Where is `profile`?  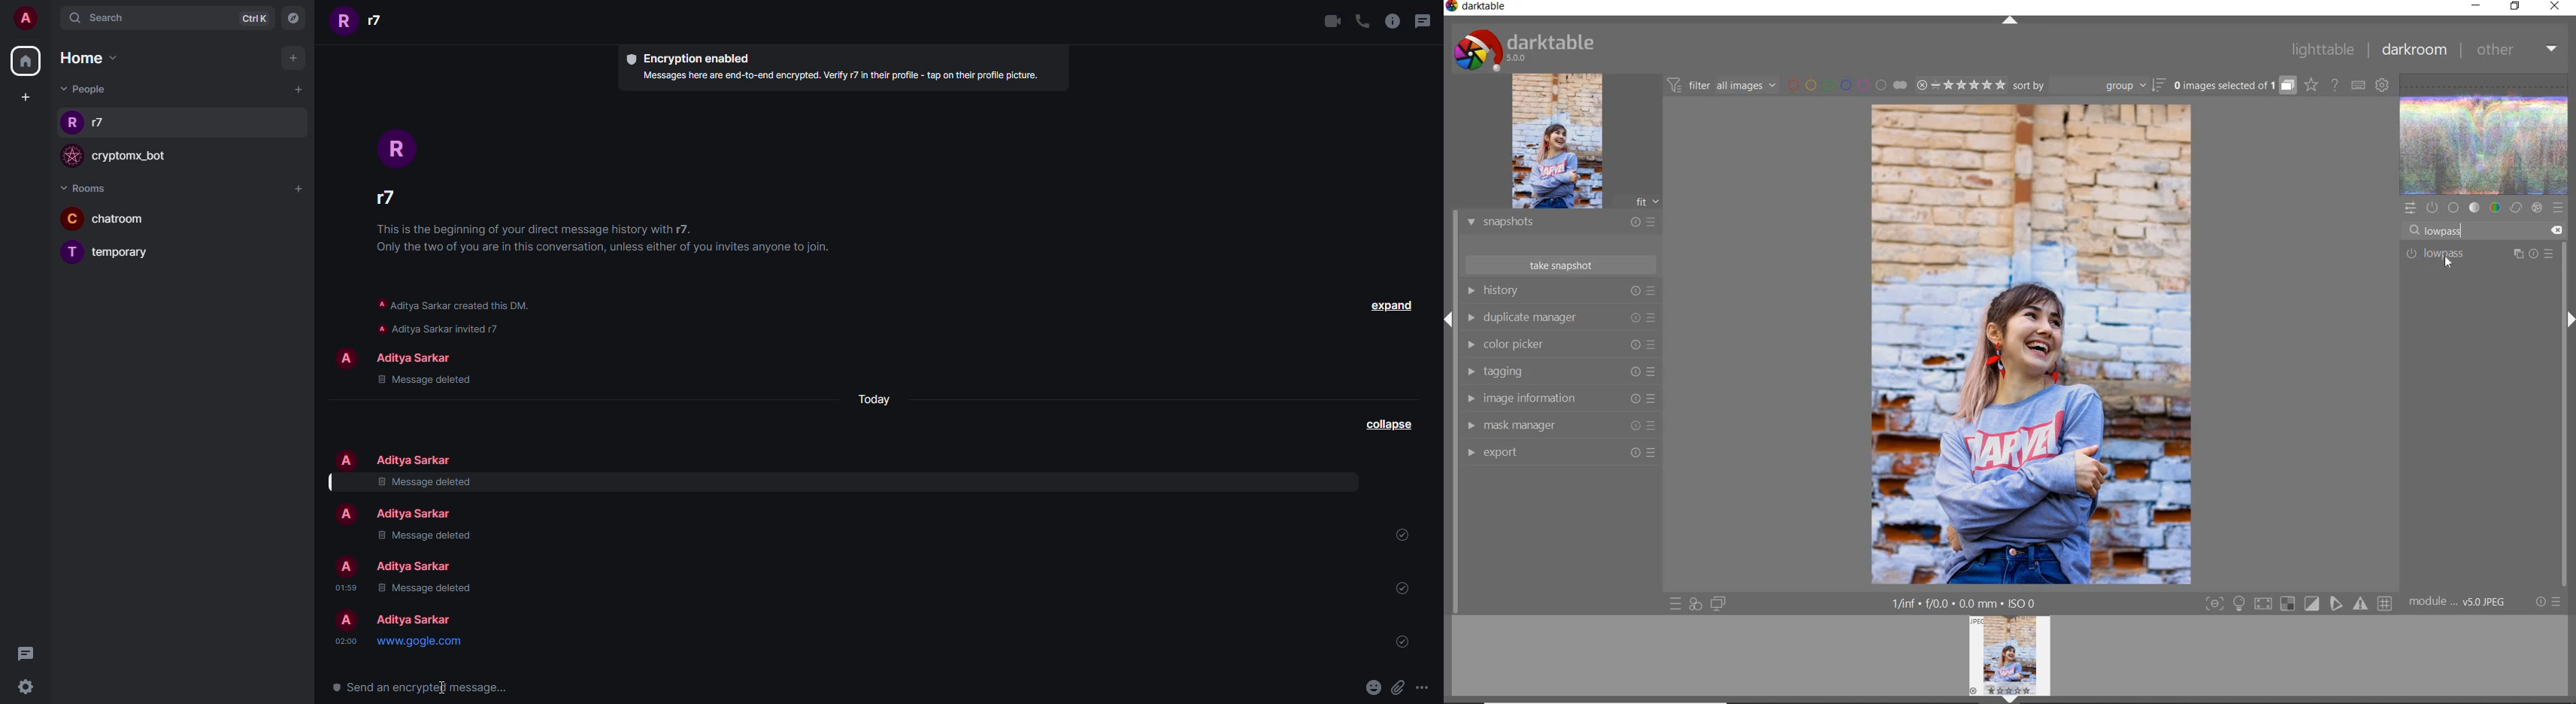
profile is located at coordinates (344, 361).